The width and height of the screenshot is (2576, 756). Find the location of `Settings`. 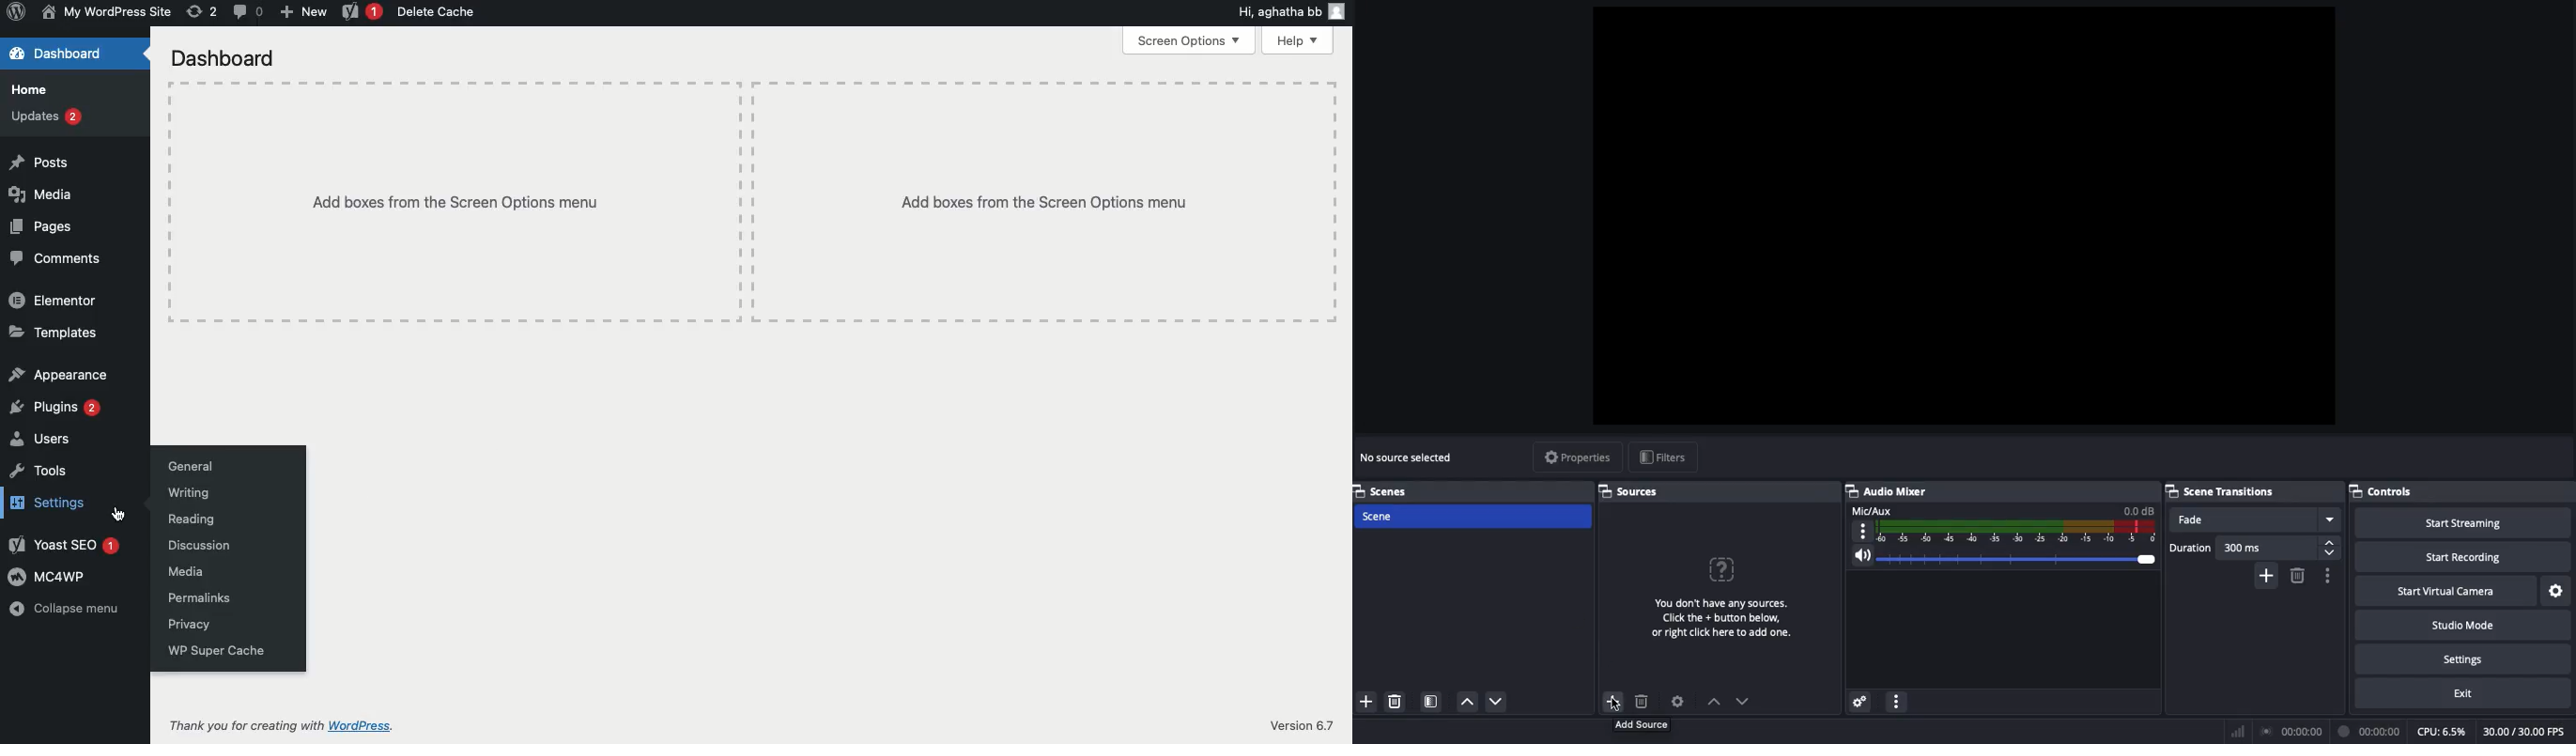

Settings is located at coordinates (2464, 658).